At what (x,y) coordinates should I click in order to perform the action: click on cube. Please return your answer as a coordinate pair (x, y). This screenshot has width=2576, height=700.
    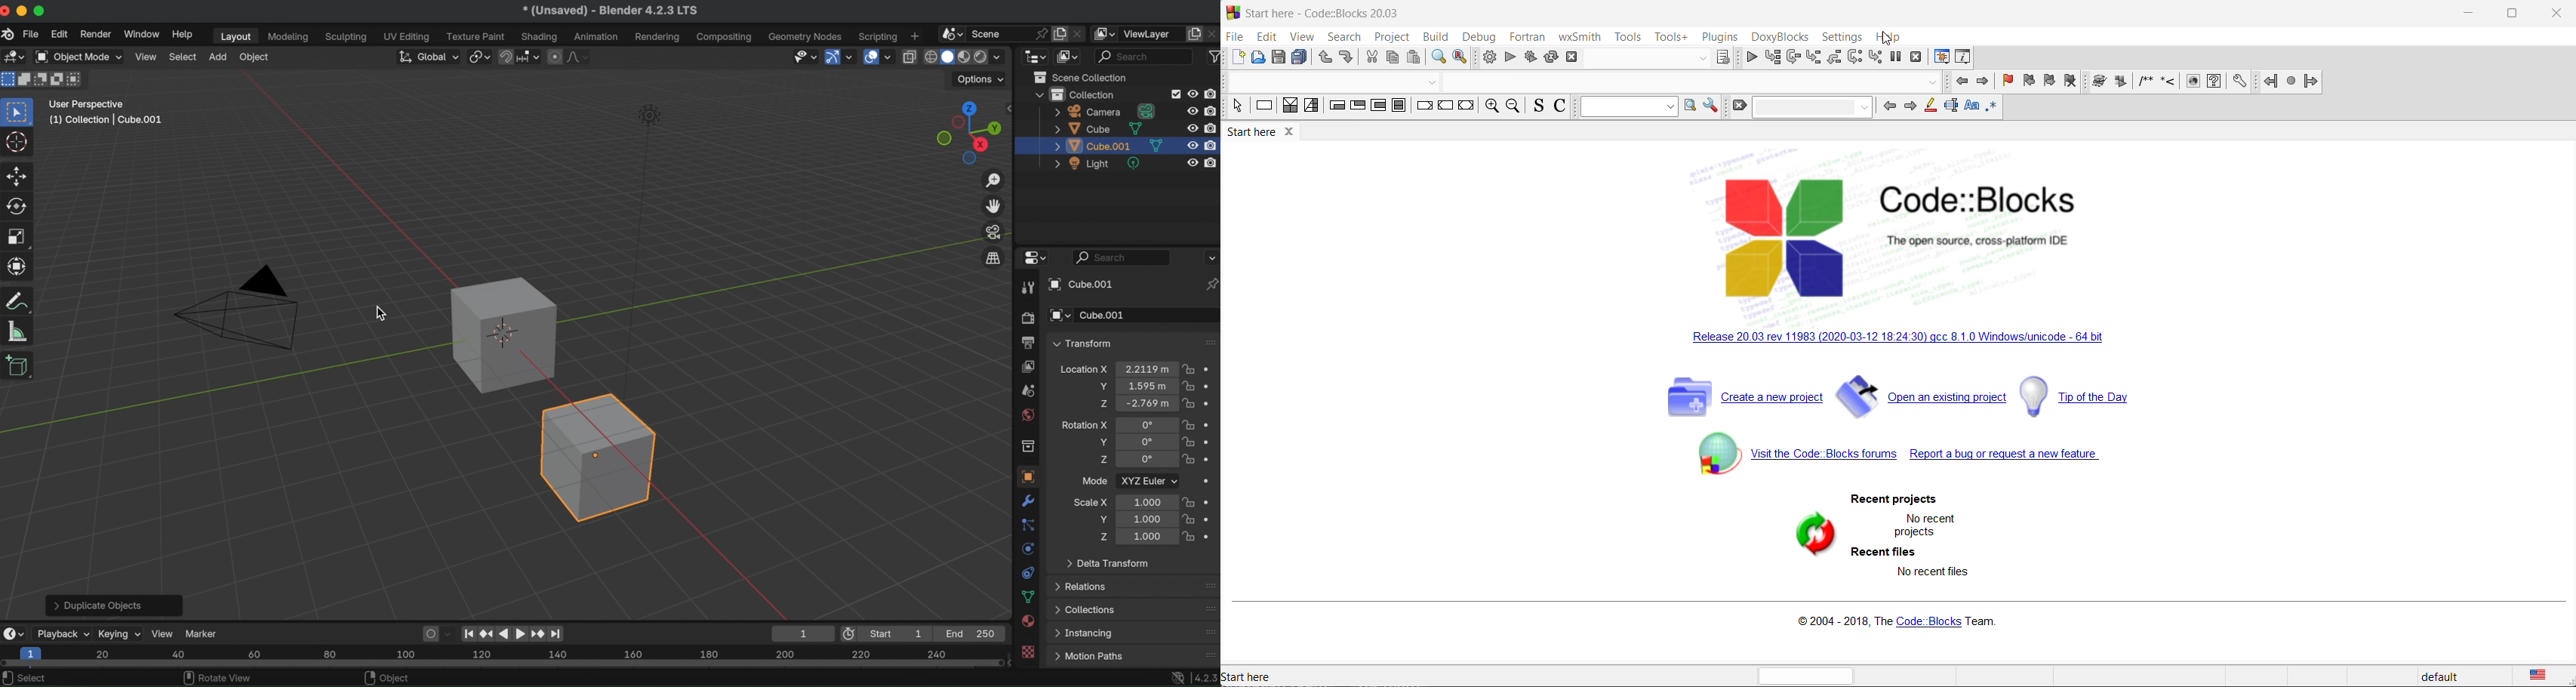
    Looking at the image, I should click on (1098, 128).